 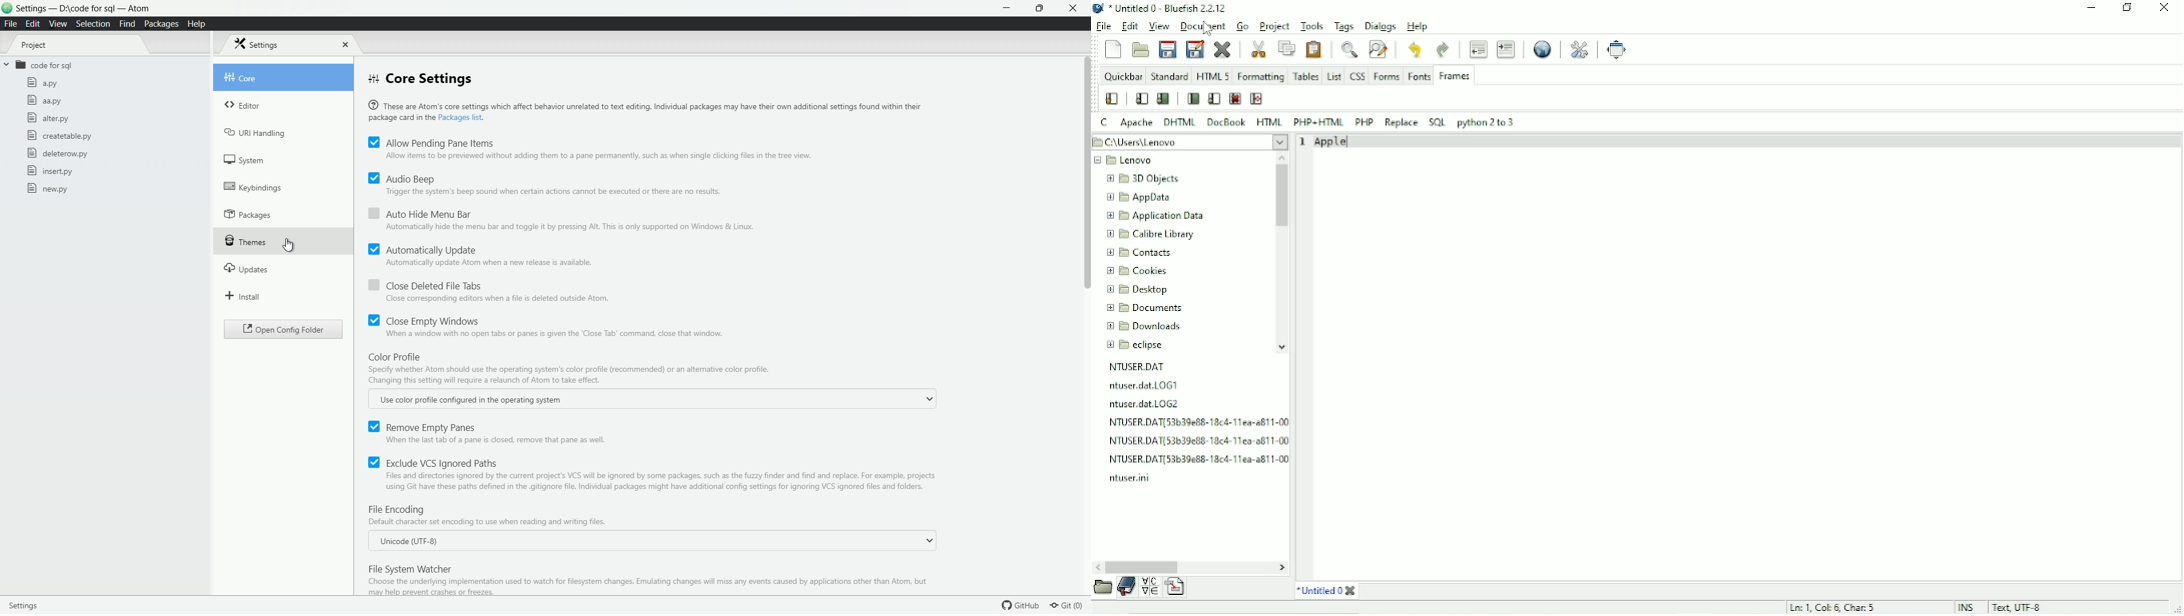 What do you see at coordinates (1281, 195) in the screenshot?
I see `Vertical scrollbar` at bounding box center [1281, 195].